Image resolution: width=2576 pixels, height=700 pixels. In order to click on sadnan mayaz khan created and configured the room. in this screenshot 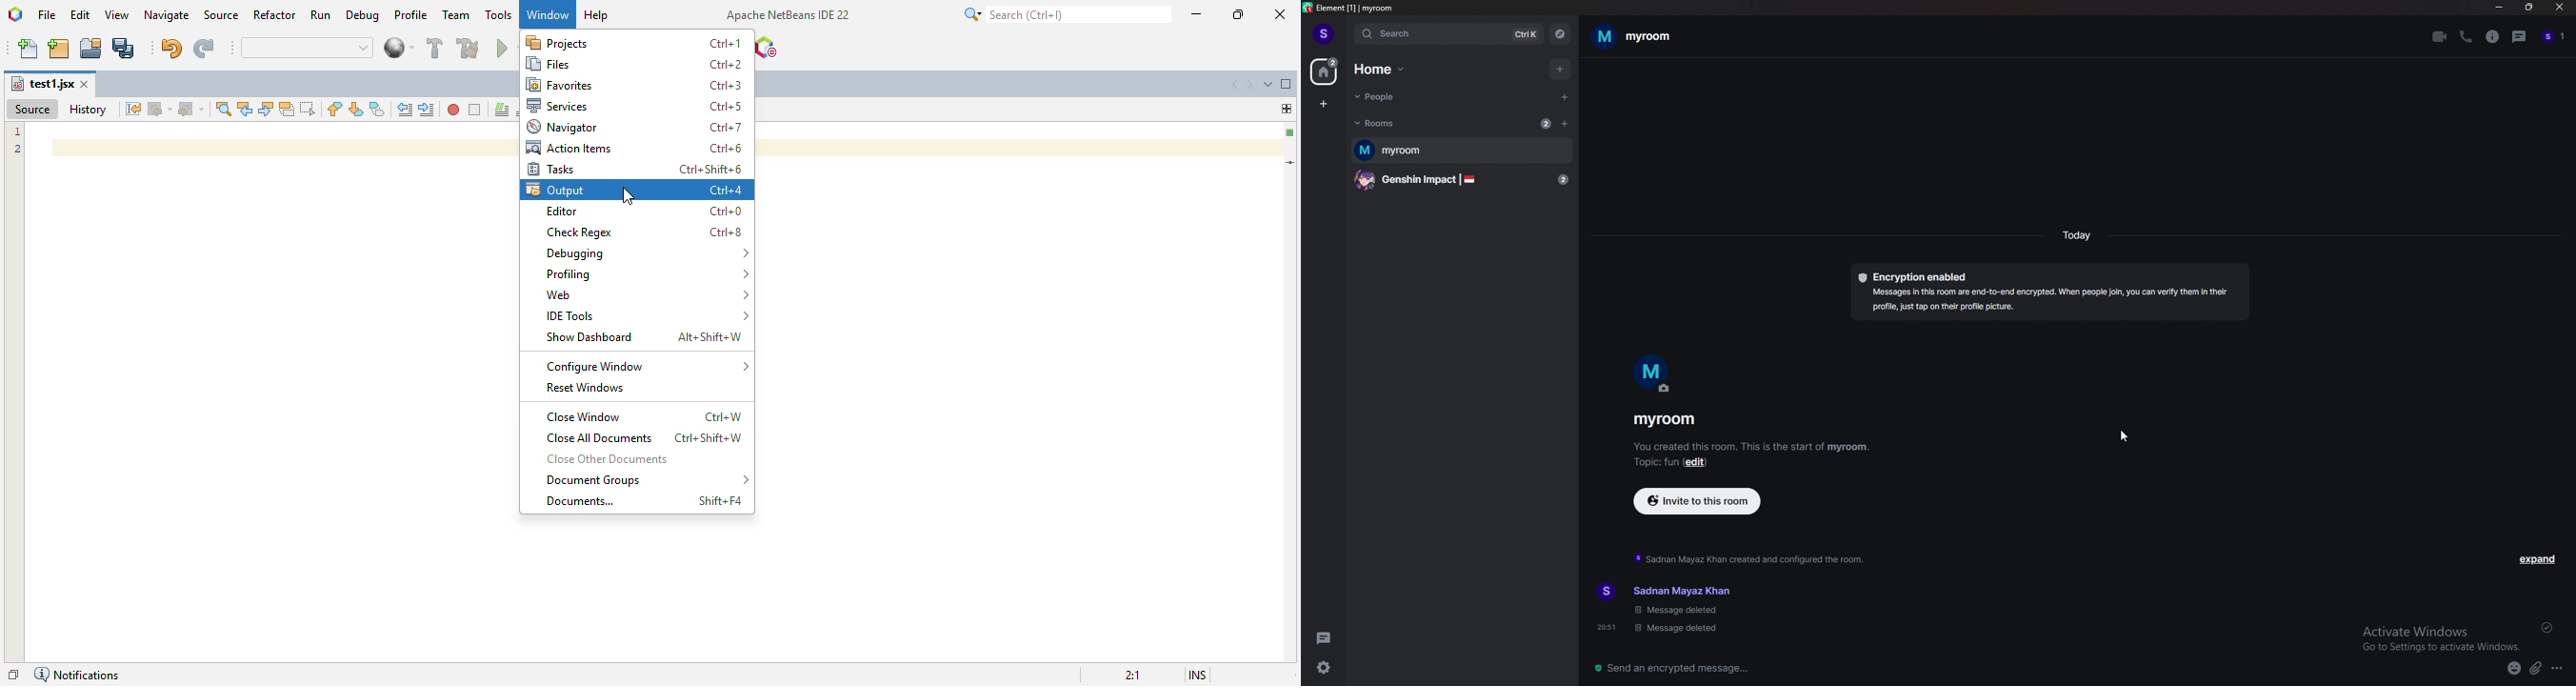, I will do `click(1756, 556)`.